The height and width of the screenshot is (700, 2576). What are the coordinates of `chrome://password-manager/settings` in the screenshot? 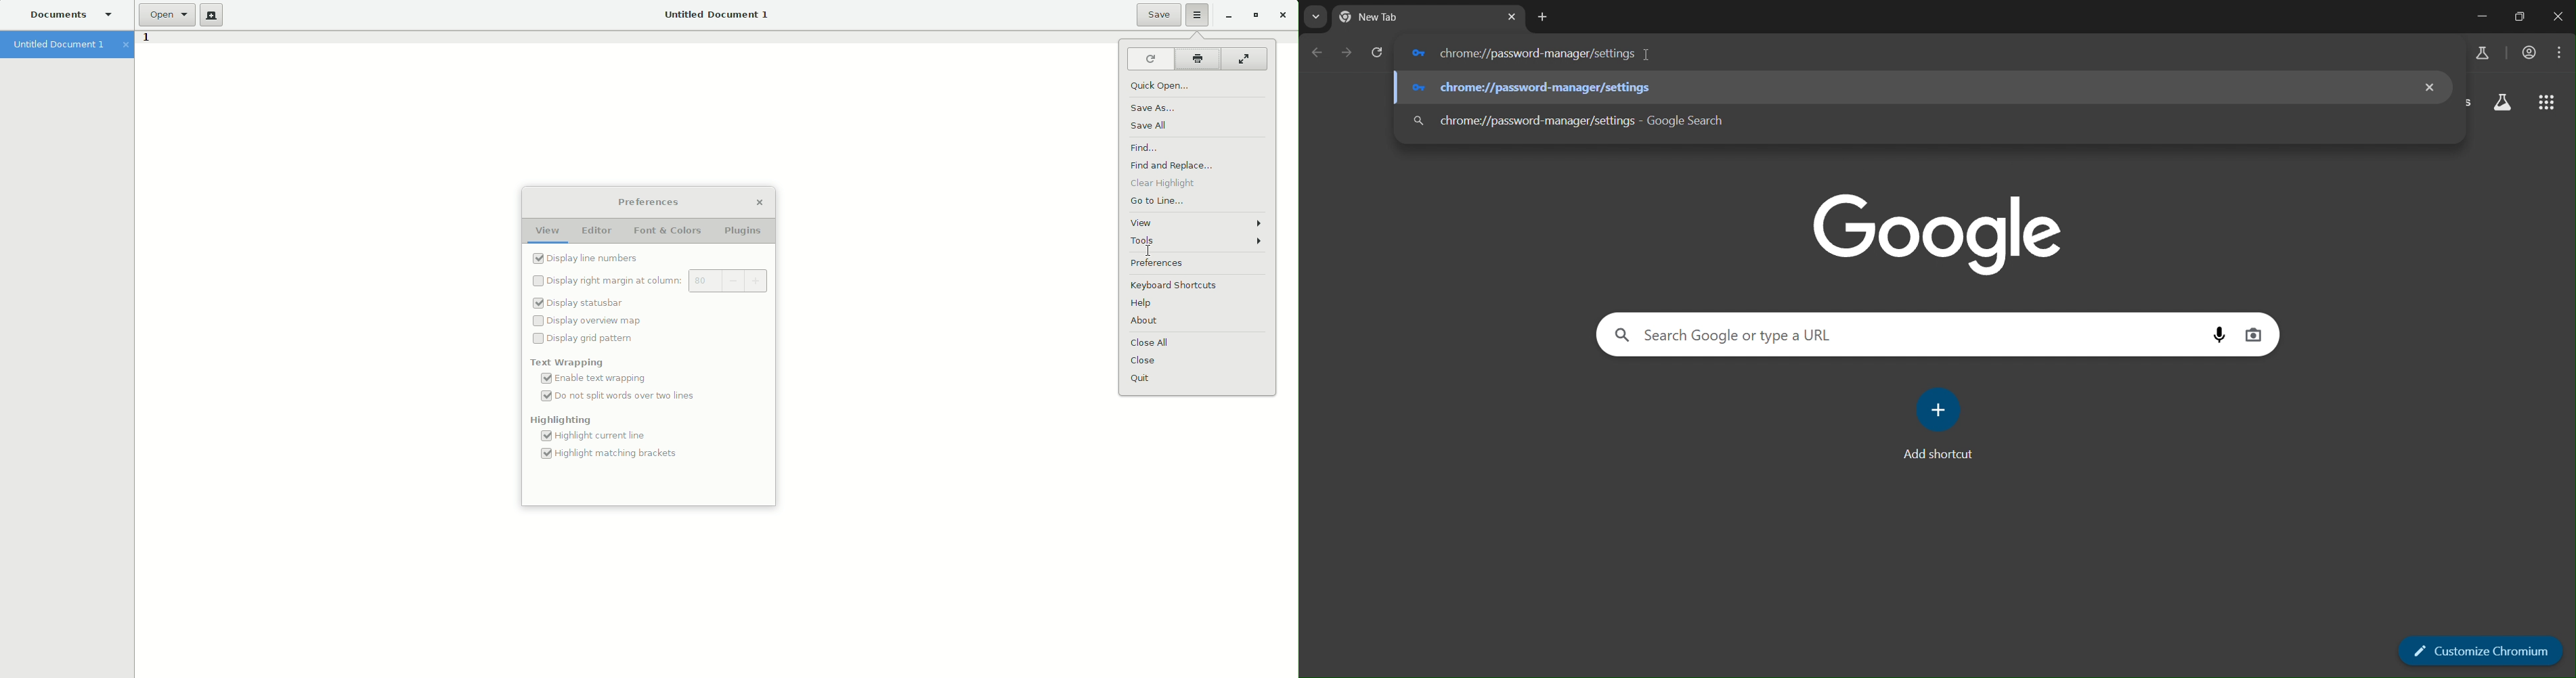 It's located at (1929, 53).